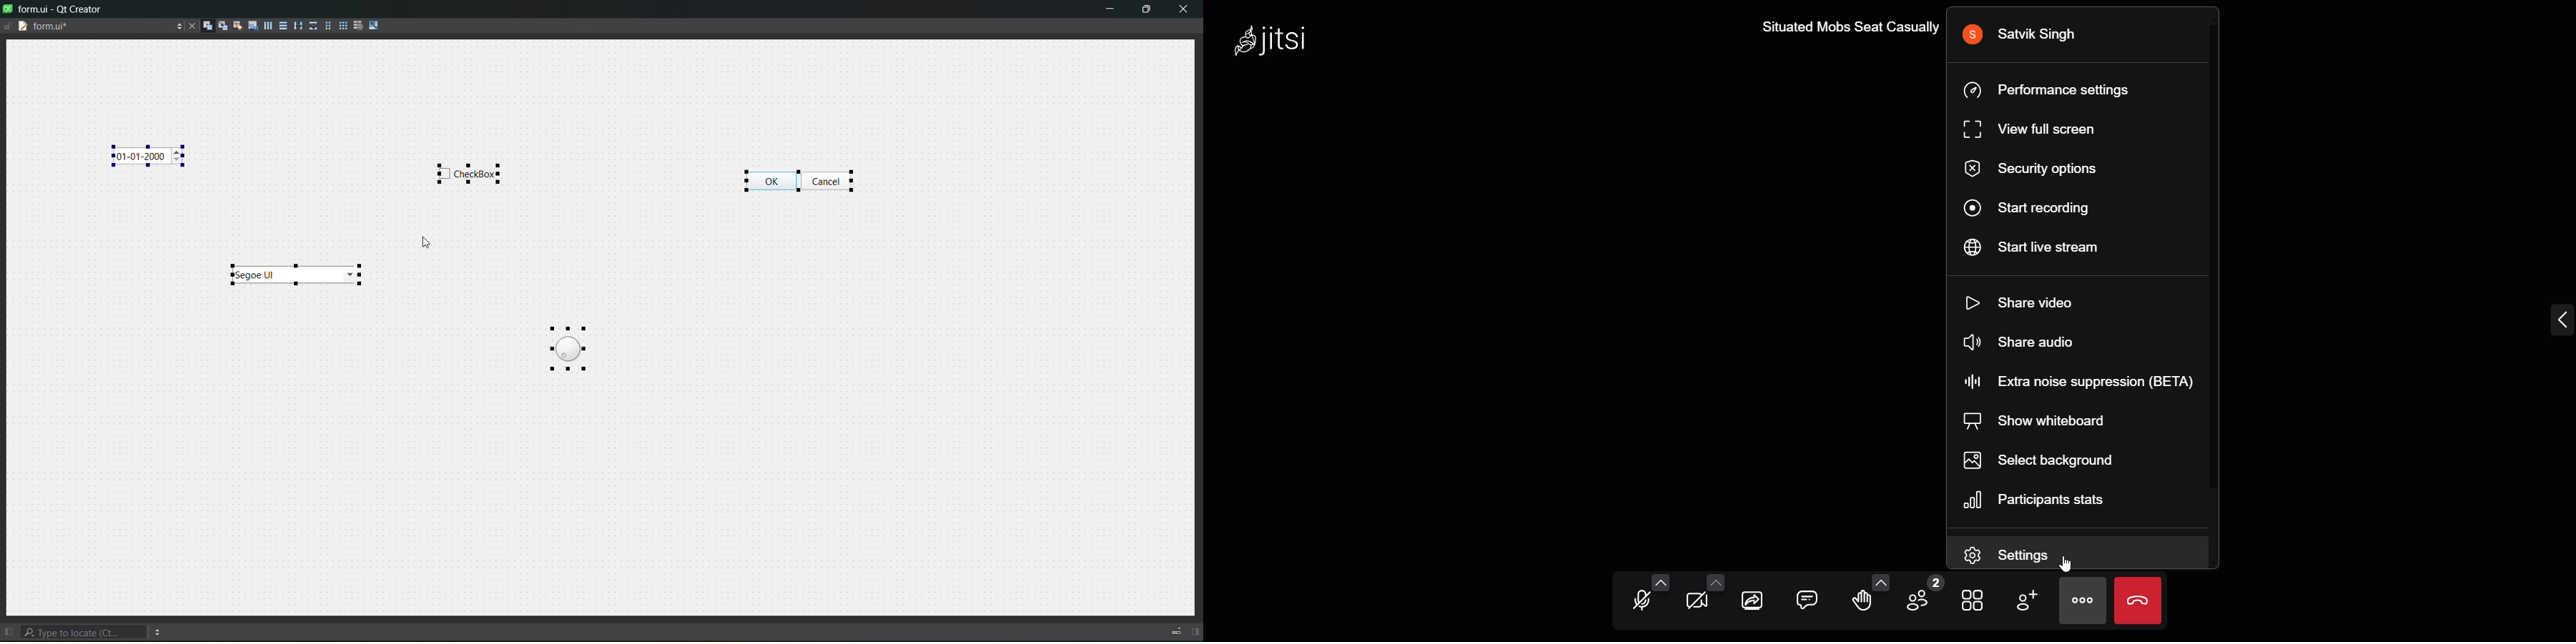 The width and height of the screenshot is (2576, 644). I want to click on setting, so click(2015, 554).